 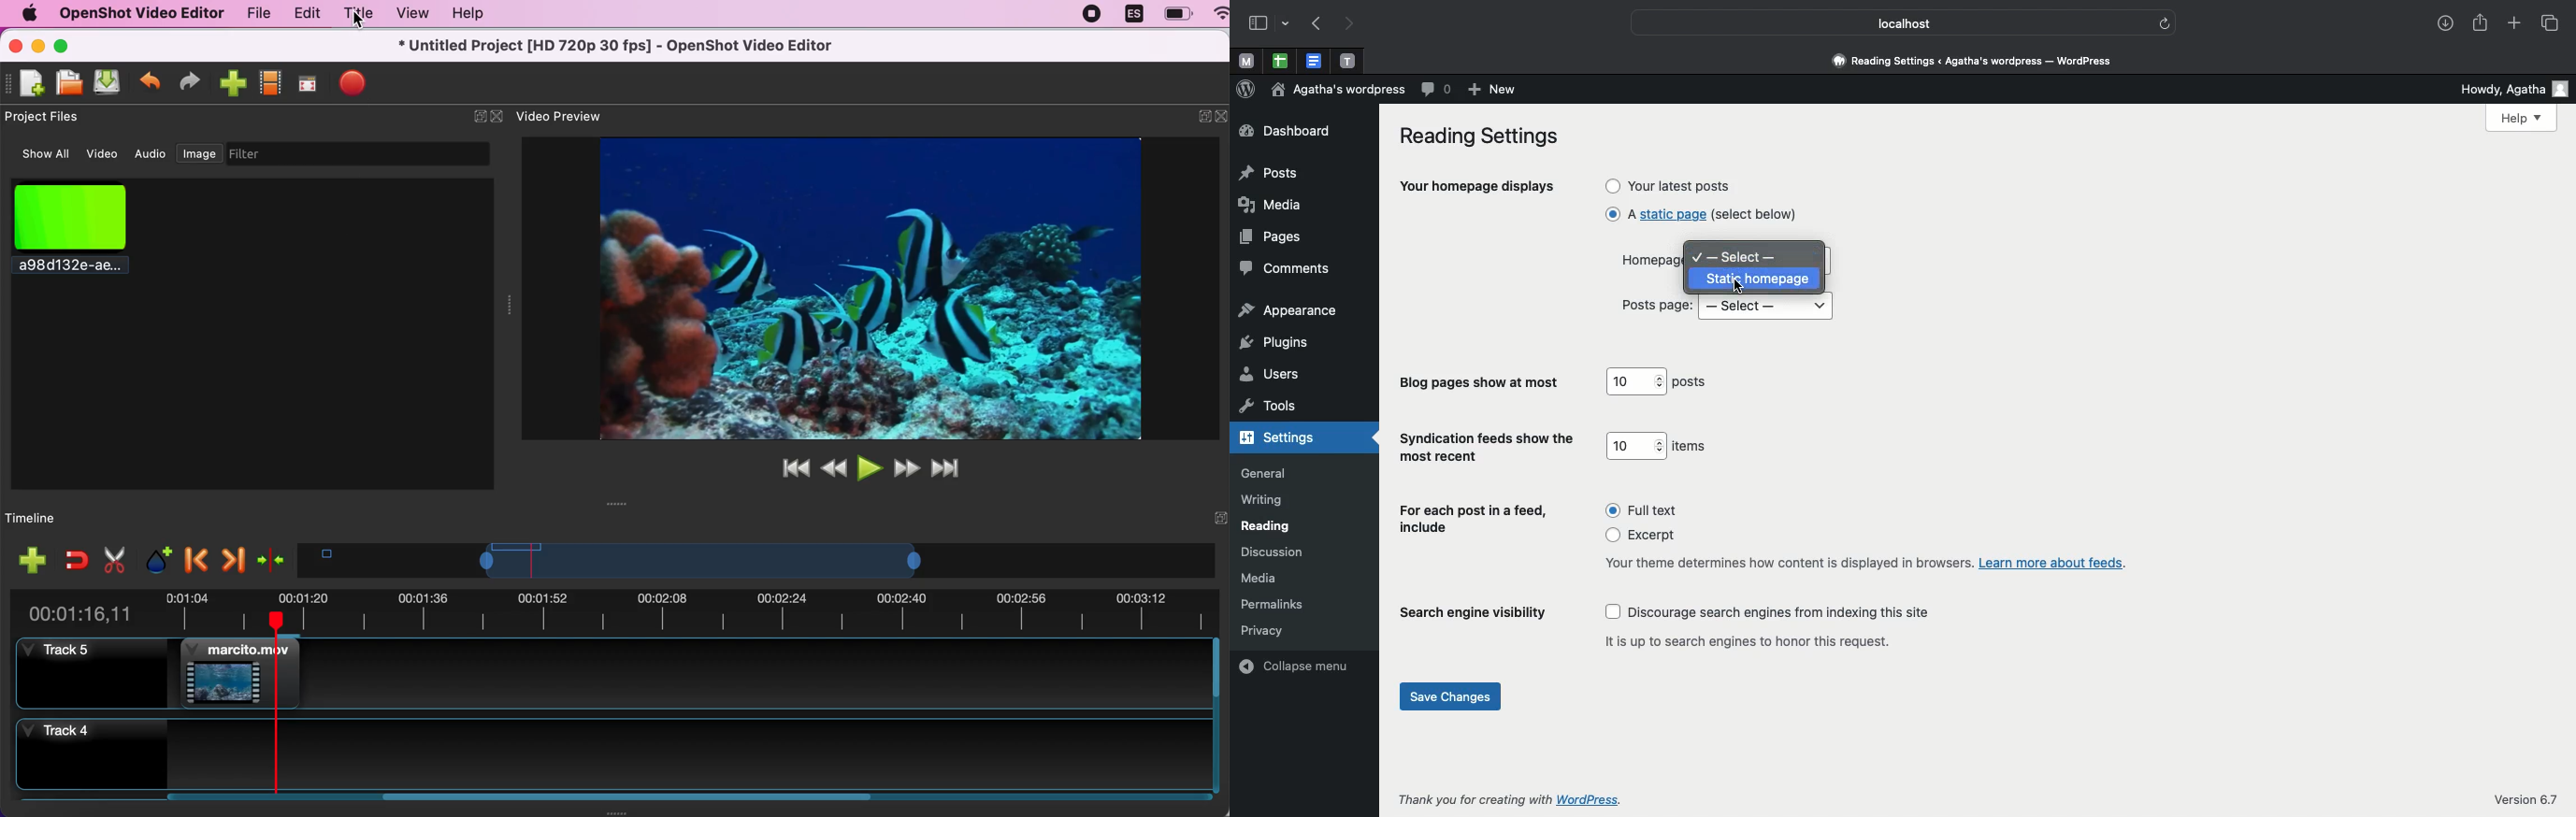 I want to click on redo, so click(x=195, y=81).